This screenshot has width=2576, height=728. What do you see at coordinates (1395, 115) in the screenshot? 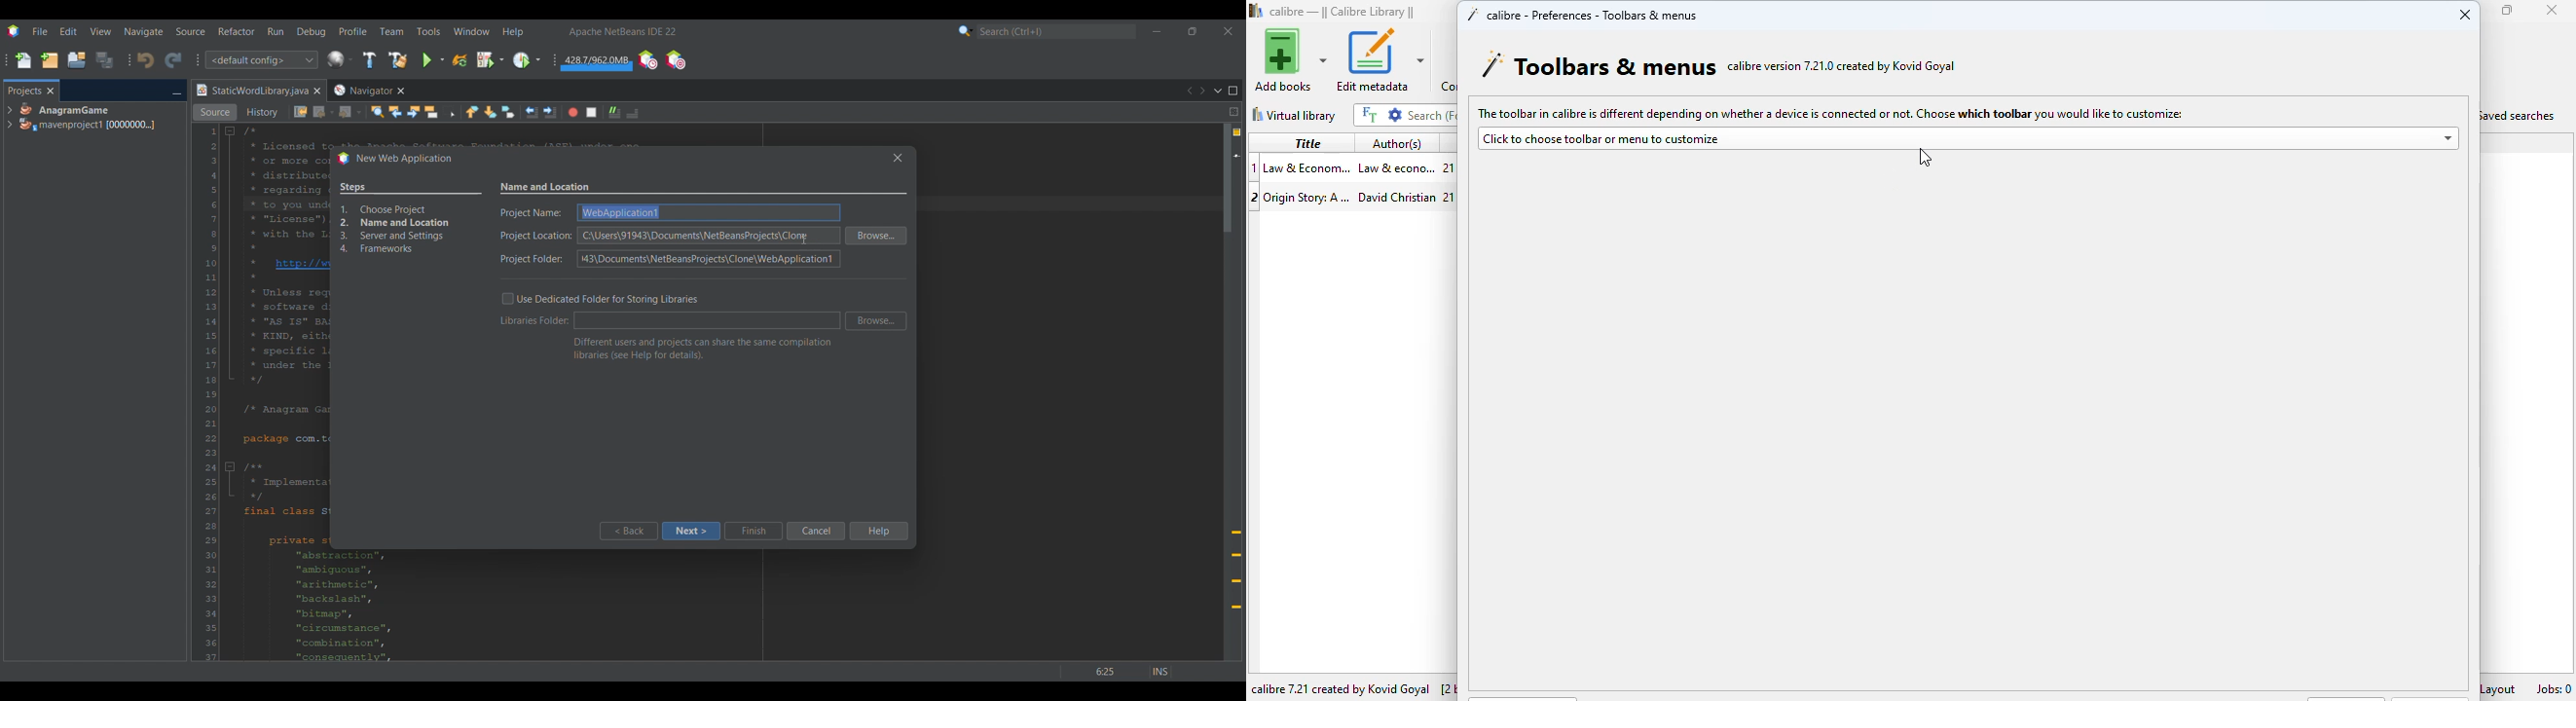
I see `advanced search` at bounding box center [1395, 115].